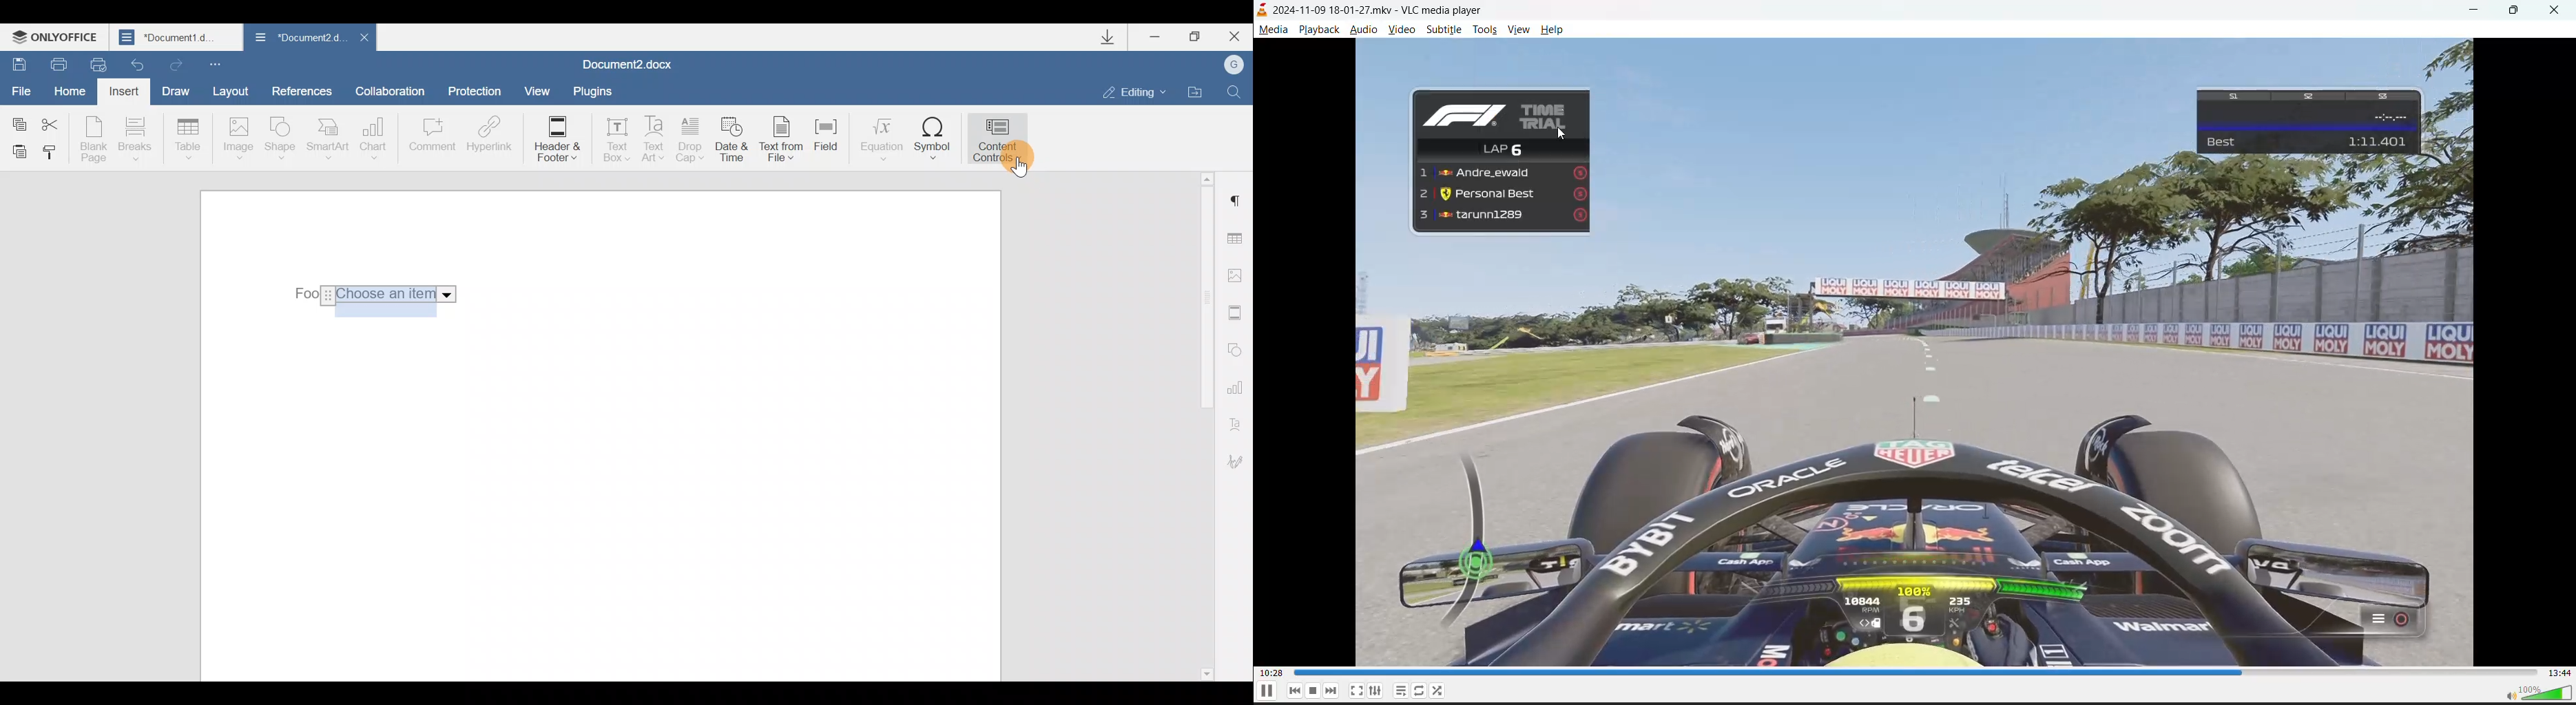 This screenshot has height=728, width=2576. Describe the element at coordinates (1484, 29) in the screenshot. I see `tools` at that location.